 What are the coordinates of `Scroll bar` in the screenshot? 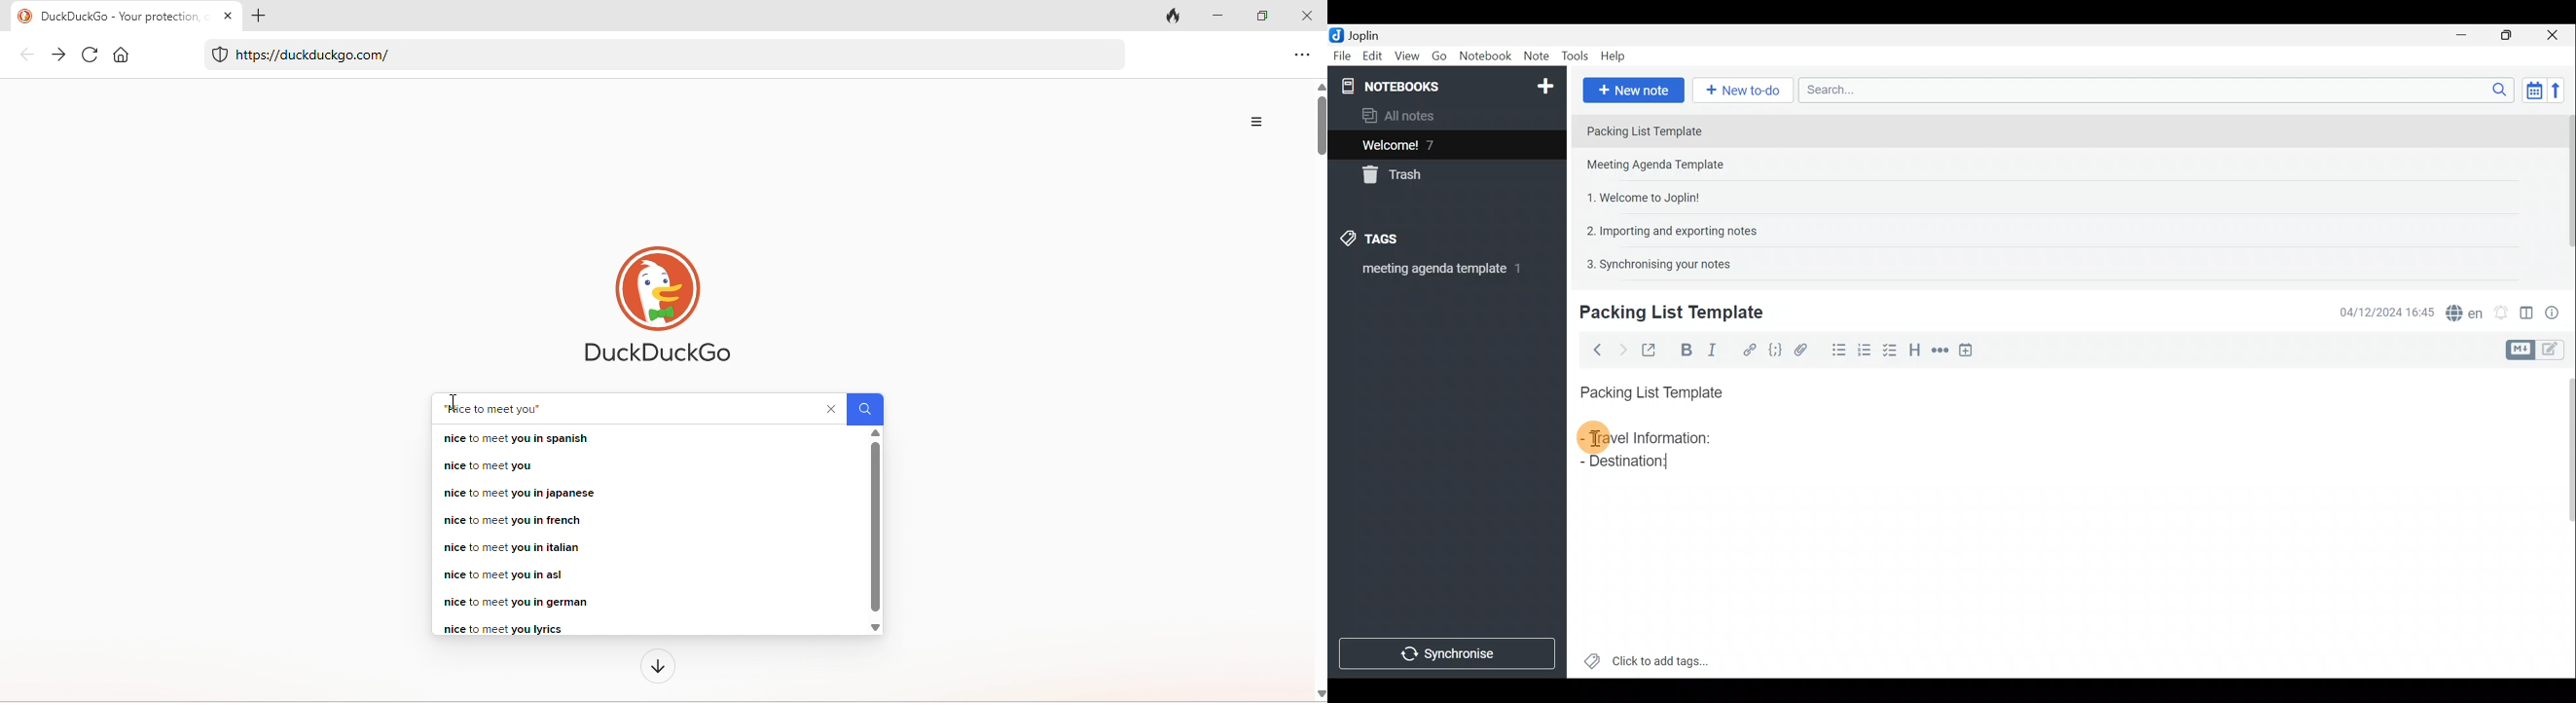 It's located at (2565, 521).